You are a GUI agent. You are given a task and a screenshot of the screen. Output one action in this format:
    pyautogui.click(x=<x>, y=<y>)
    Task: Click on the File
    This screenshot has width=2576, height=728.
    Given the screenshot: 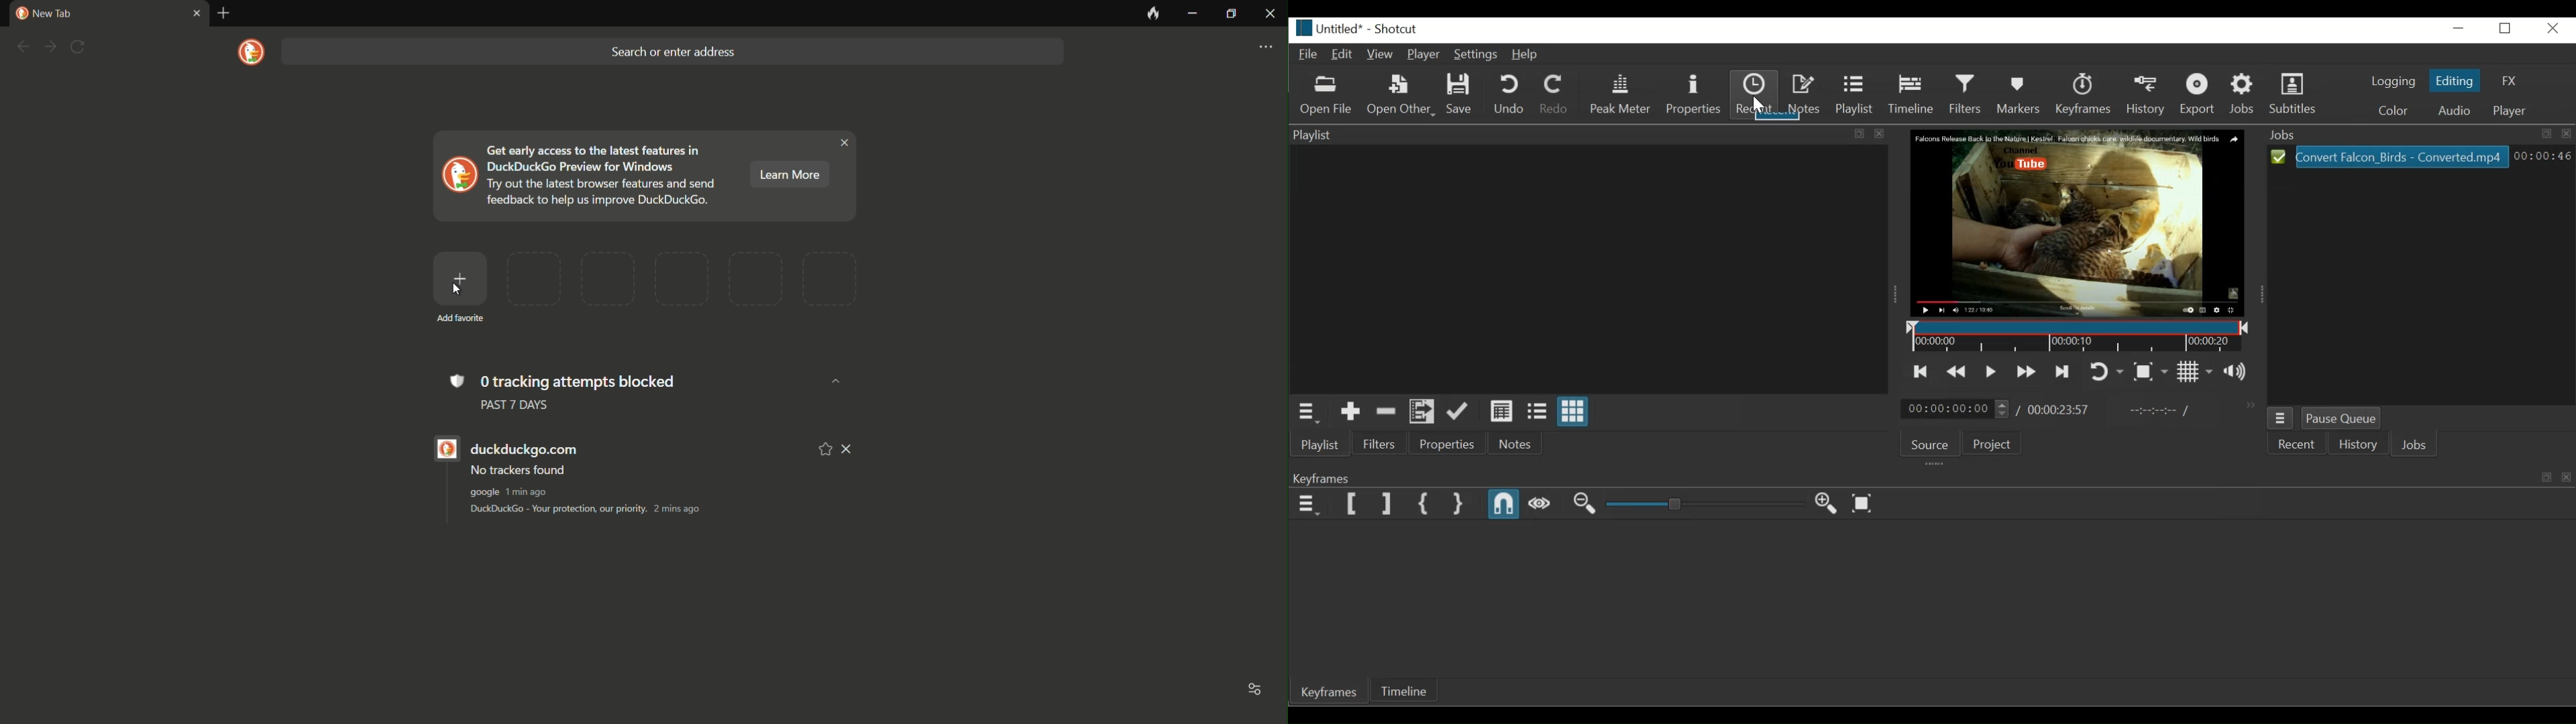 What is the action you would take?
    pyautogui.click(x=1307, y=55)
    